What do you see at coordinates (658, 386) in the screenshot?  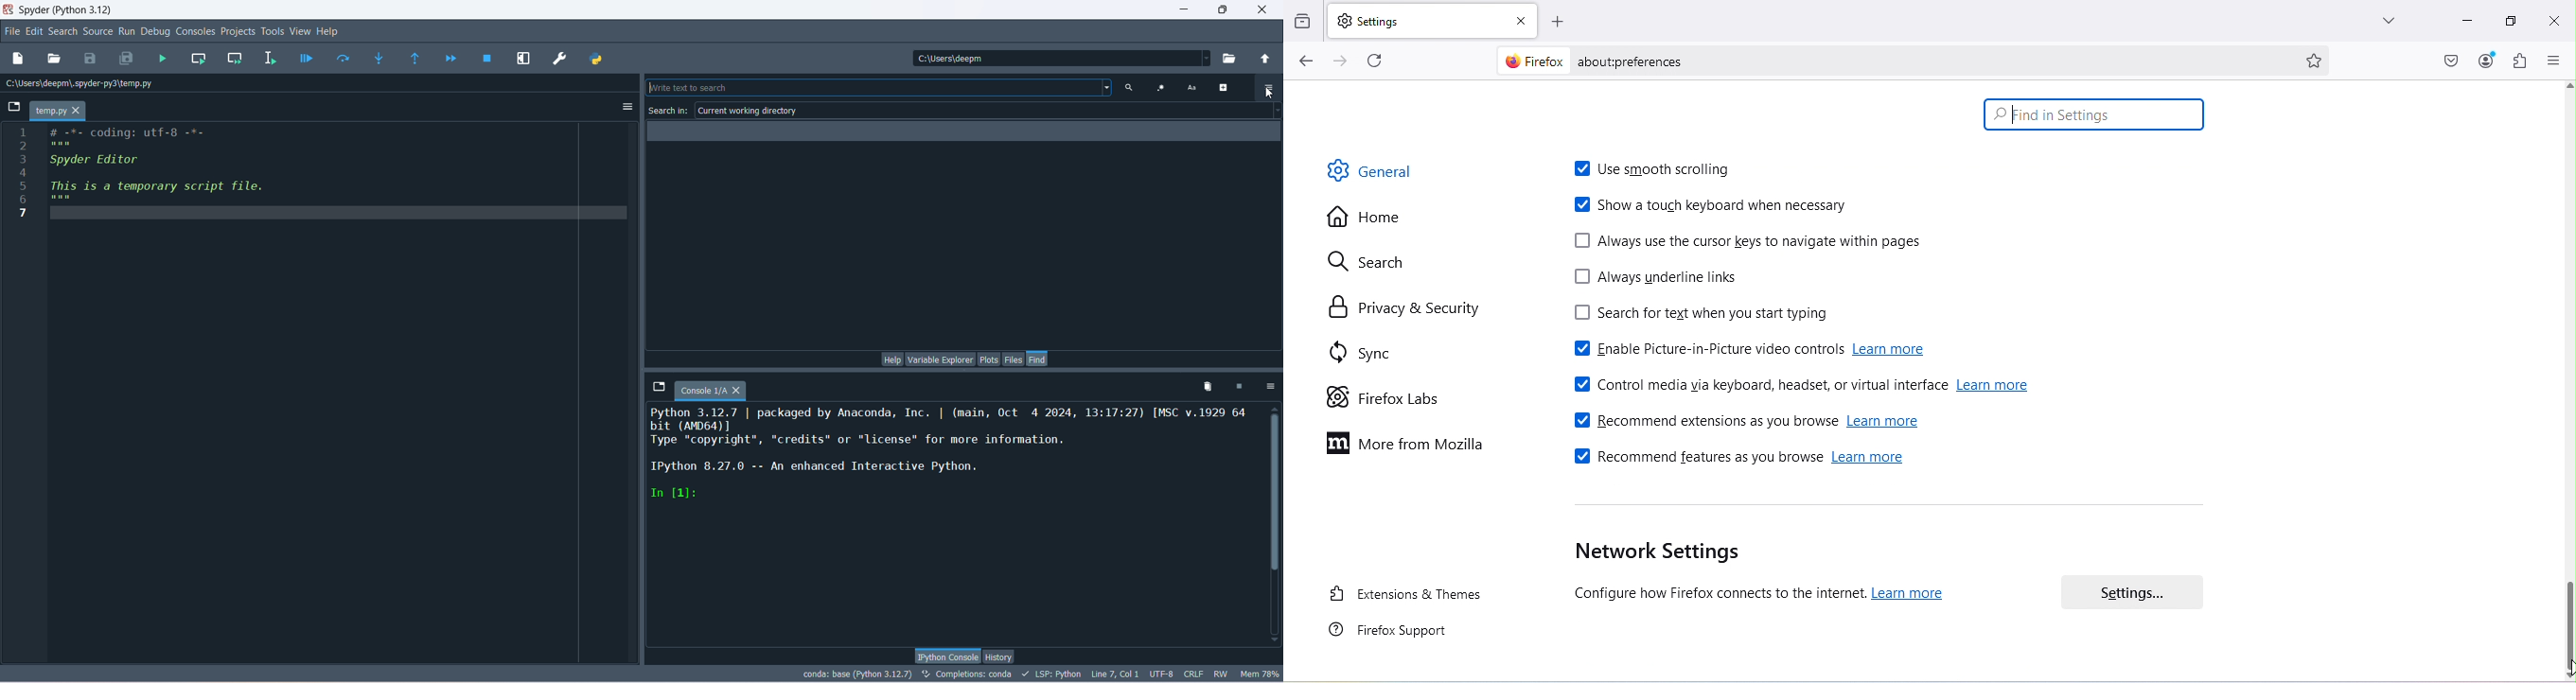 I see `browse tabs` at bounding box center [658, 386].